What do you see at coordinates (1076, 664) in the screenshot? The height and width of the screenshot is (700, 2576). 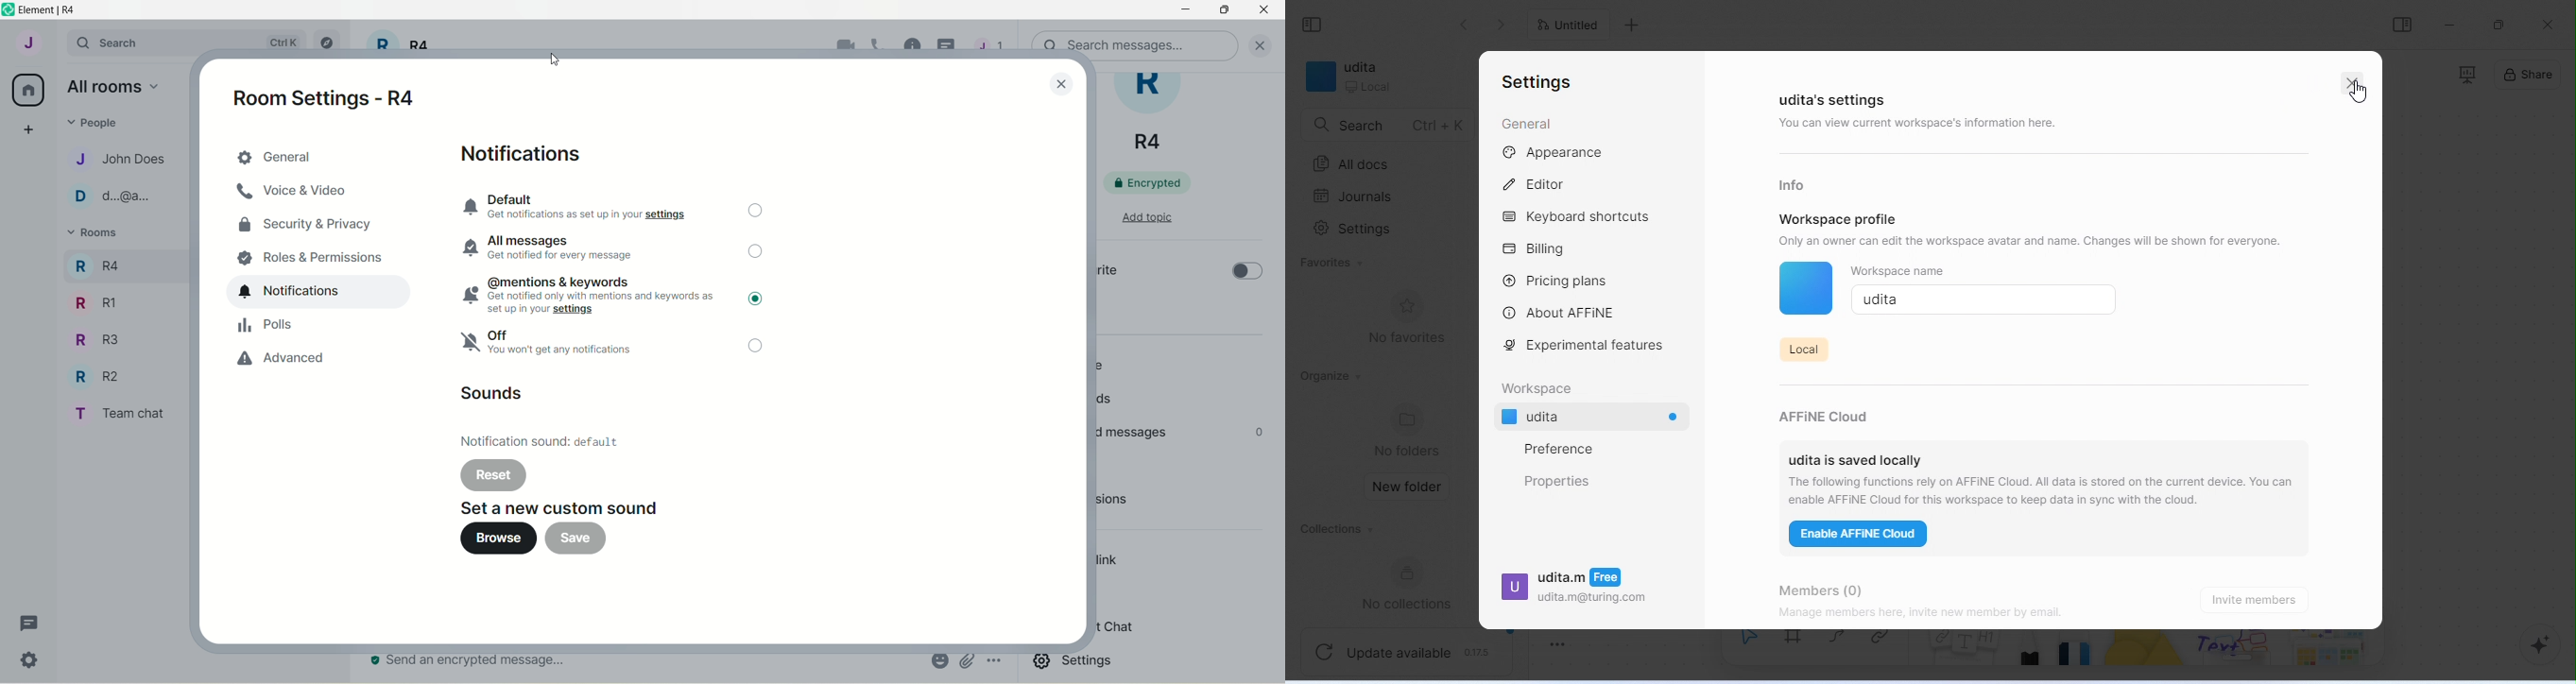 I see `settings` at bounding box center [1076, 664].